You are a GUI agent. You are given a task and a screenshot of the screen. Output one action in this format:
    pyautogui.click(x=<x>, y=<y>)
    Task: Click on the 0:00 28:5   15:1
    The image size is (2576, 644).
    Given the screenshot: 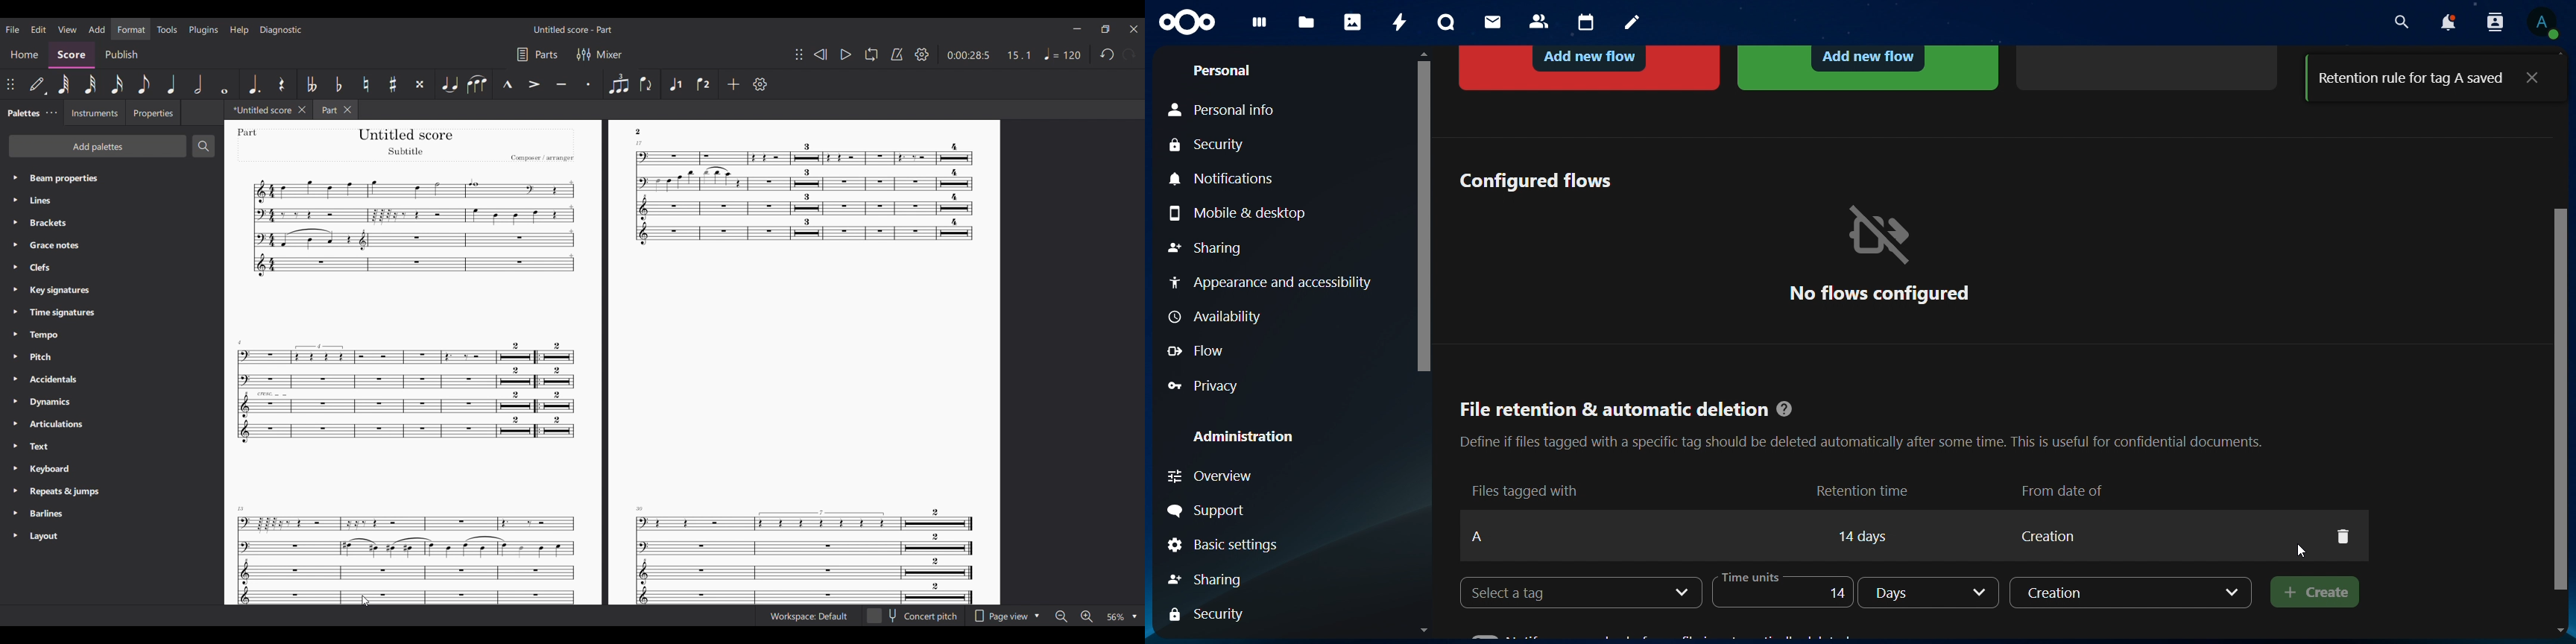 What is the action you would take?
    pyautogui.click(x=988, y=55)
    